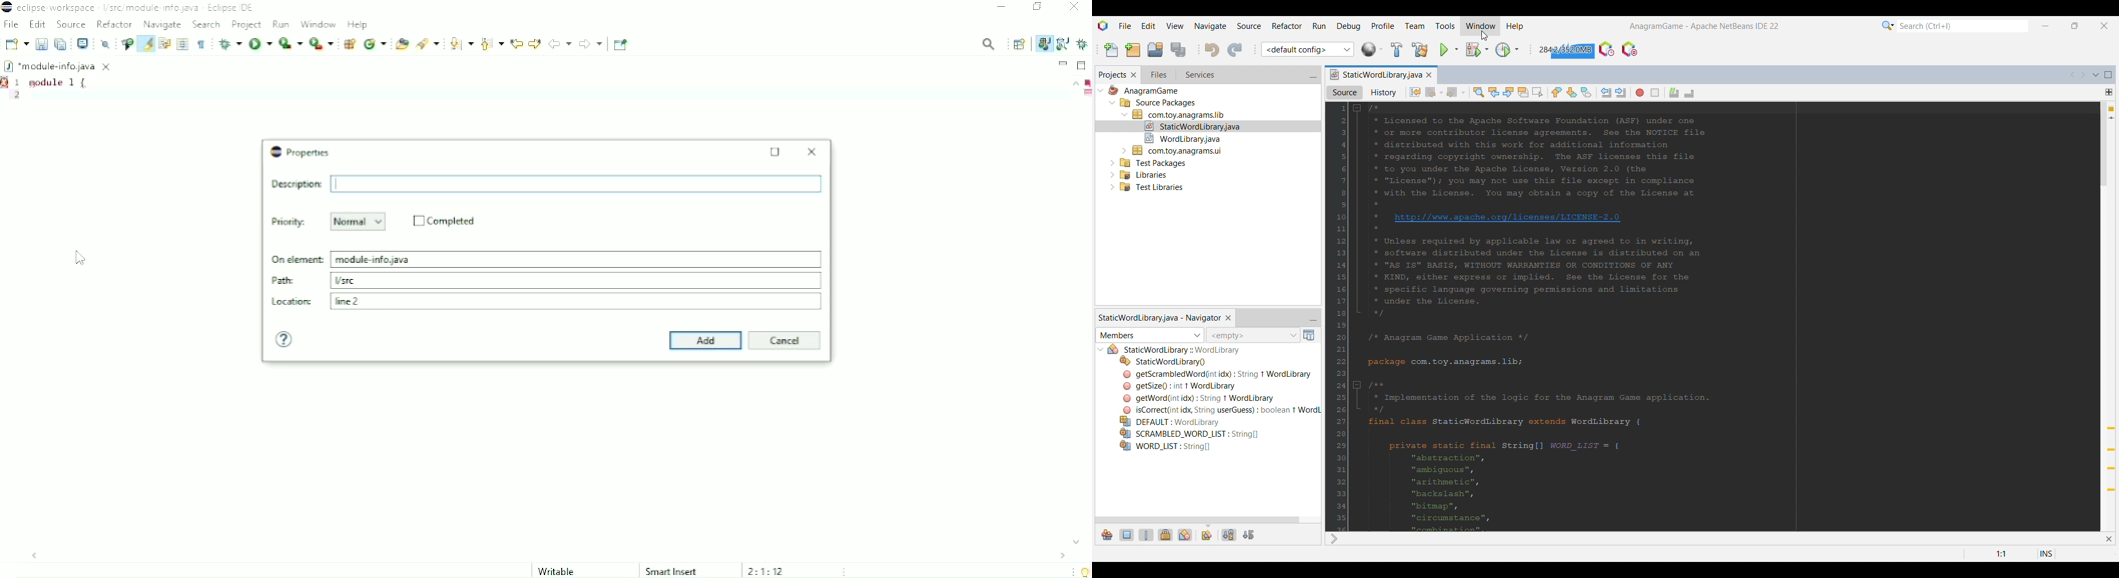 Image resolution: width=2128 pixels, height=588 pixels. I want to click on Minimize window group, so click(1313, 318).